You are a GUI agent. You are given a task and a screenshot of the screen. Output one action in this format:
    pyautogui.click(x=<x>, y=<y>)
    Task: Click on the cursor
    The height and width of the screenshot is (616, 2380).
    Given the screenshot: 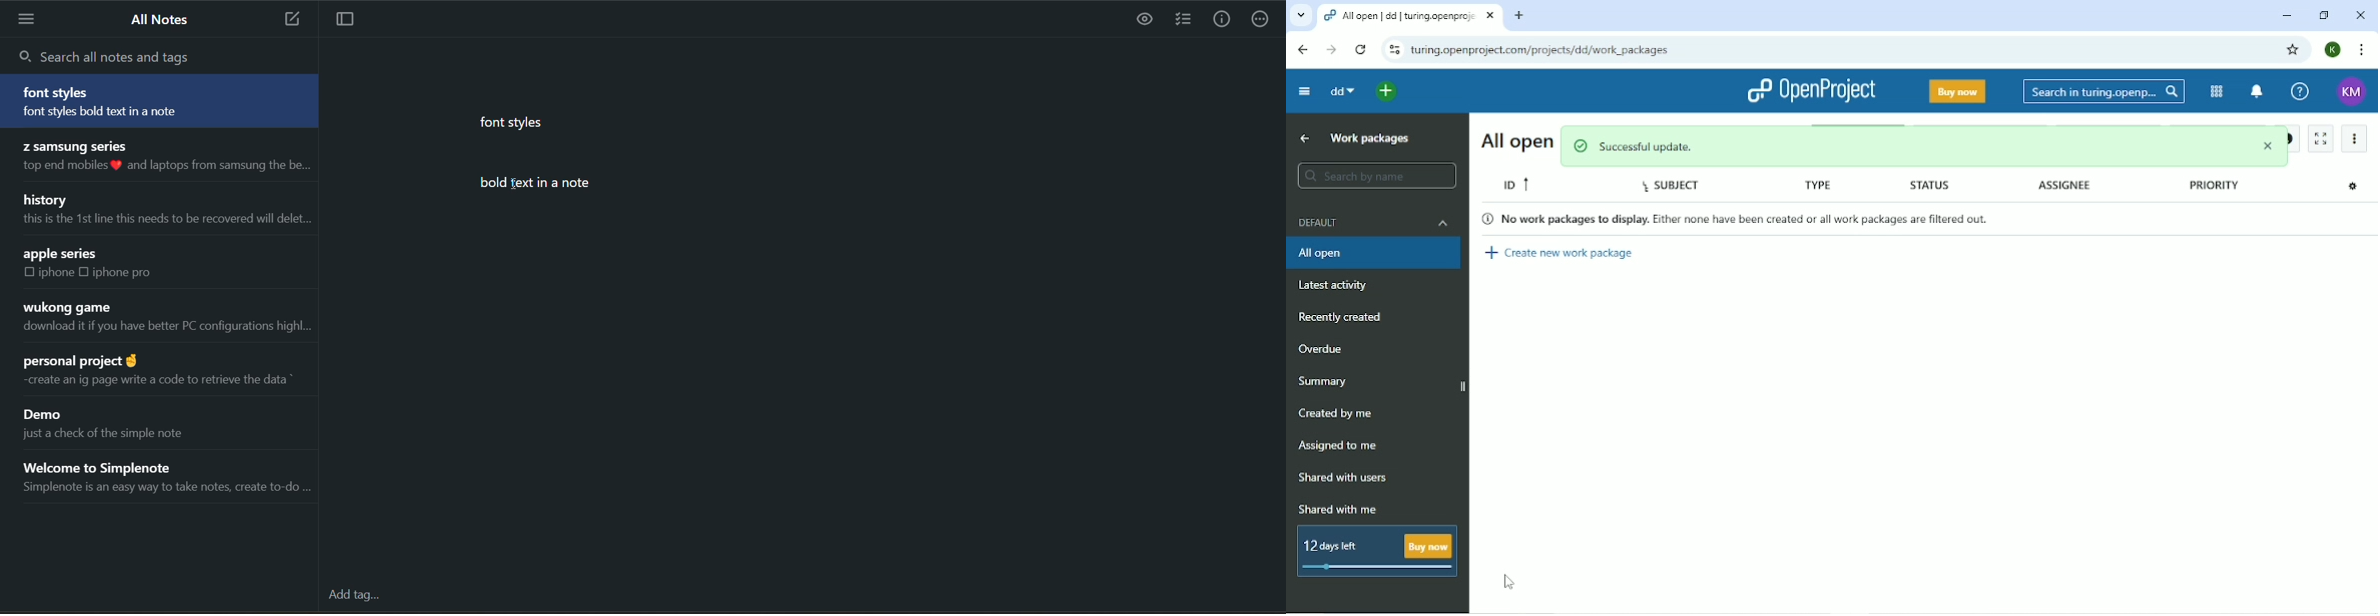 What is the action you would take?
    pyautogui.click(x=513, y=183)
    